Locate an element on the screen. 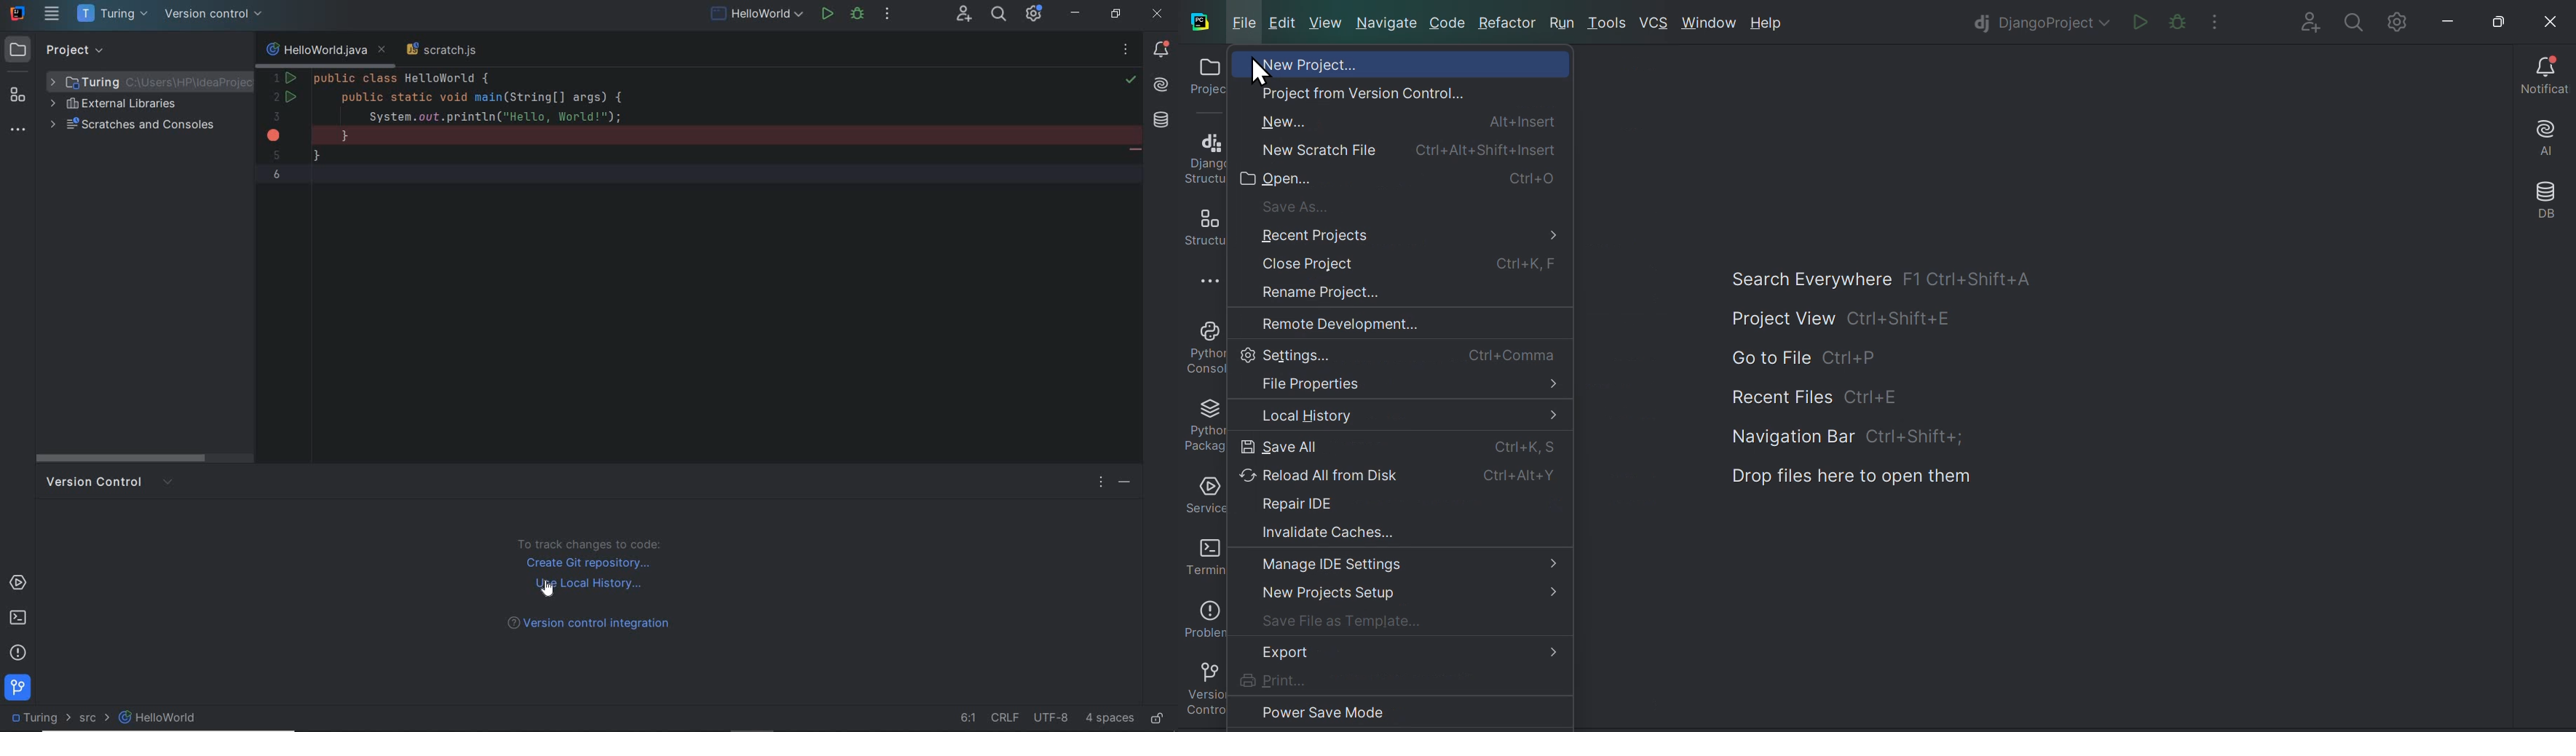 The width and height of the screenshot is (2576, 756). make file ready only is located at coordinates (1160, 719).